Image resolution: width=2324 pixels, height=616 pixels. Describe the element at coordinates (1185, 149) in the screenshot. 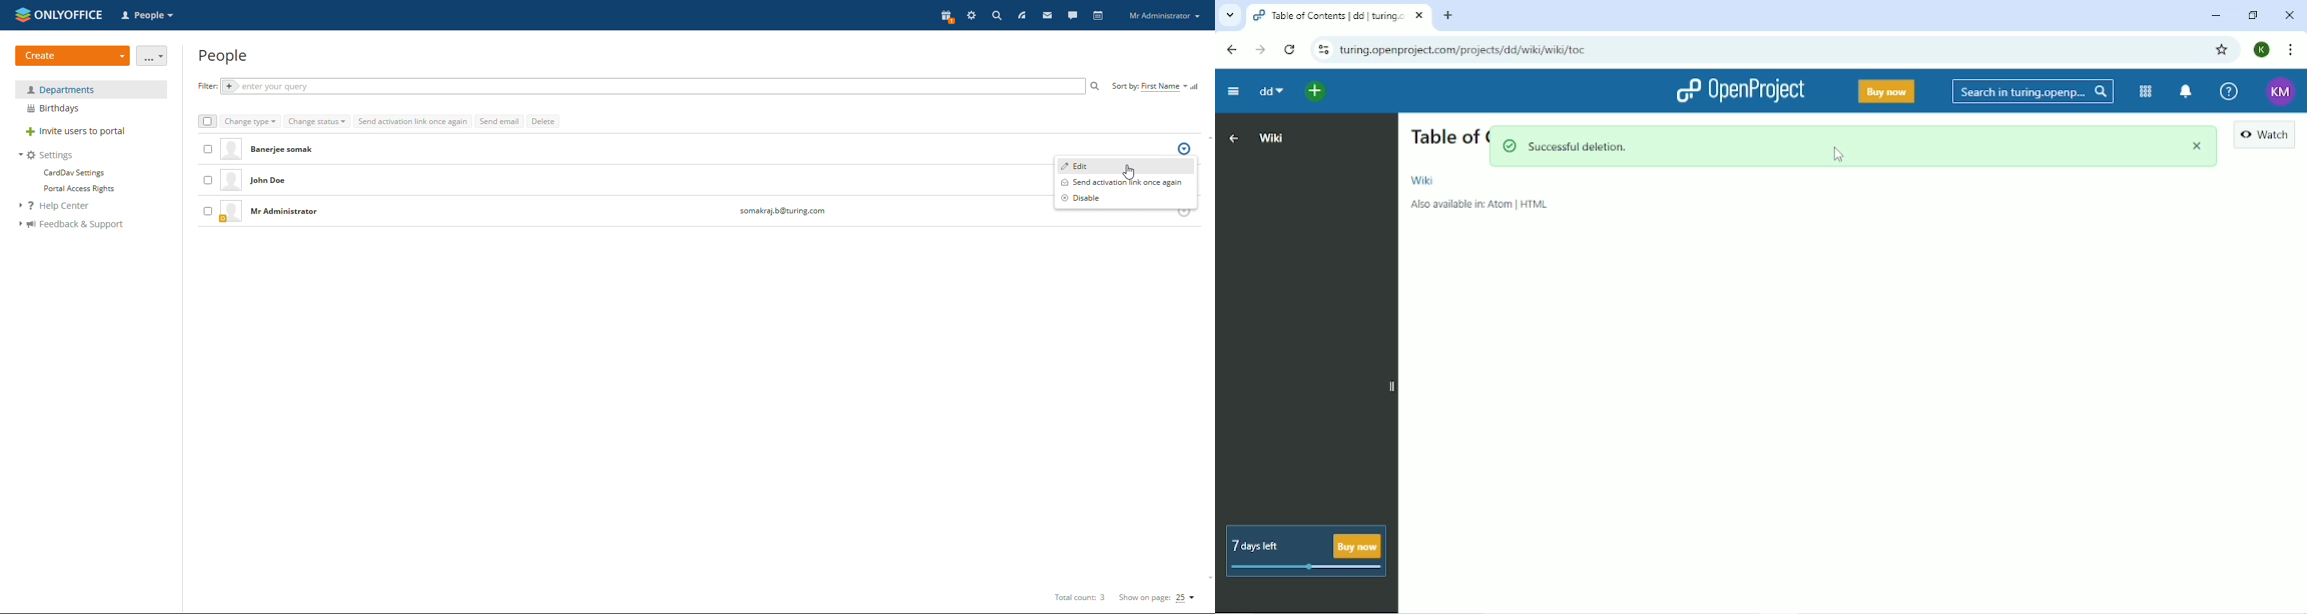

I see `actions` at that location.